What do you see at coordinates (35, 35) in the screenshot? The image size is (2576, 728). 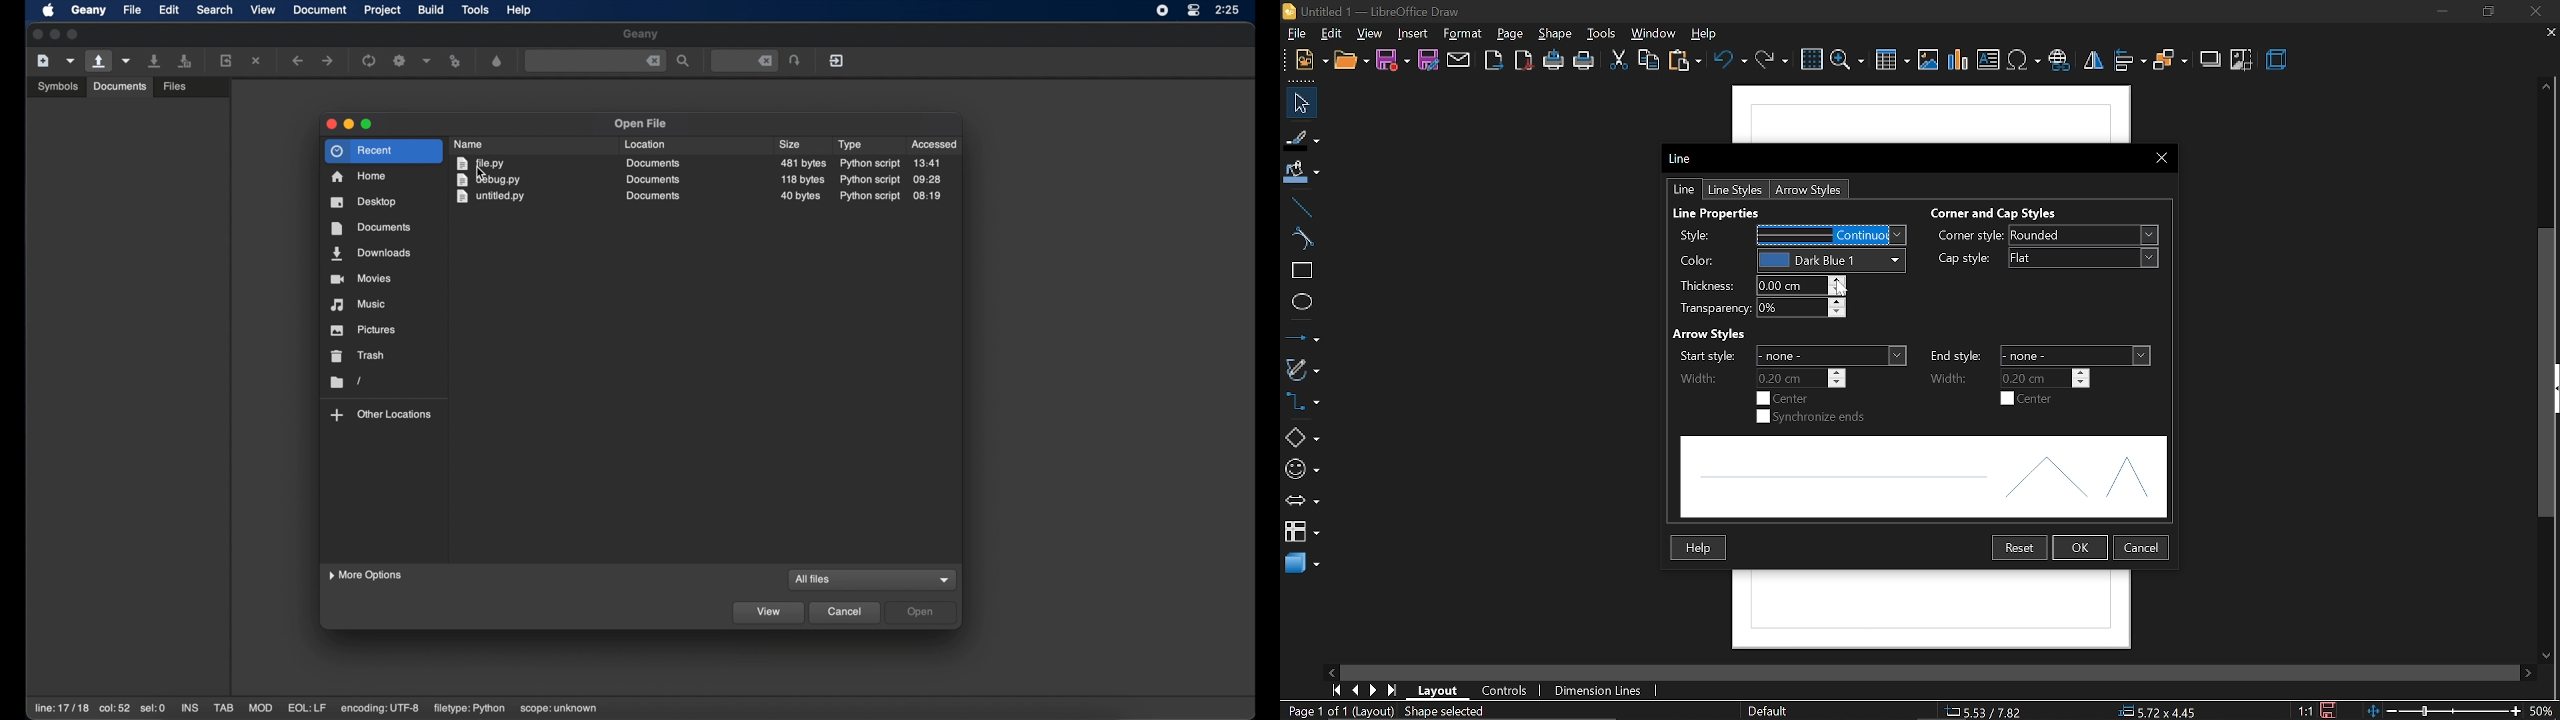 I see `close` at bounding box center [35, 35].